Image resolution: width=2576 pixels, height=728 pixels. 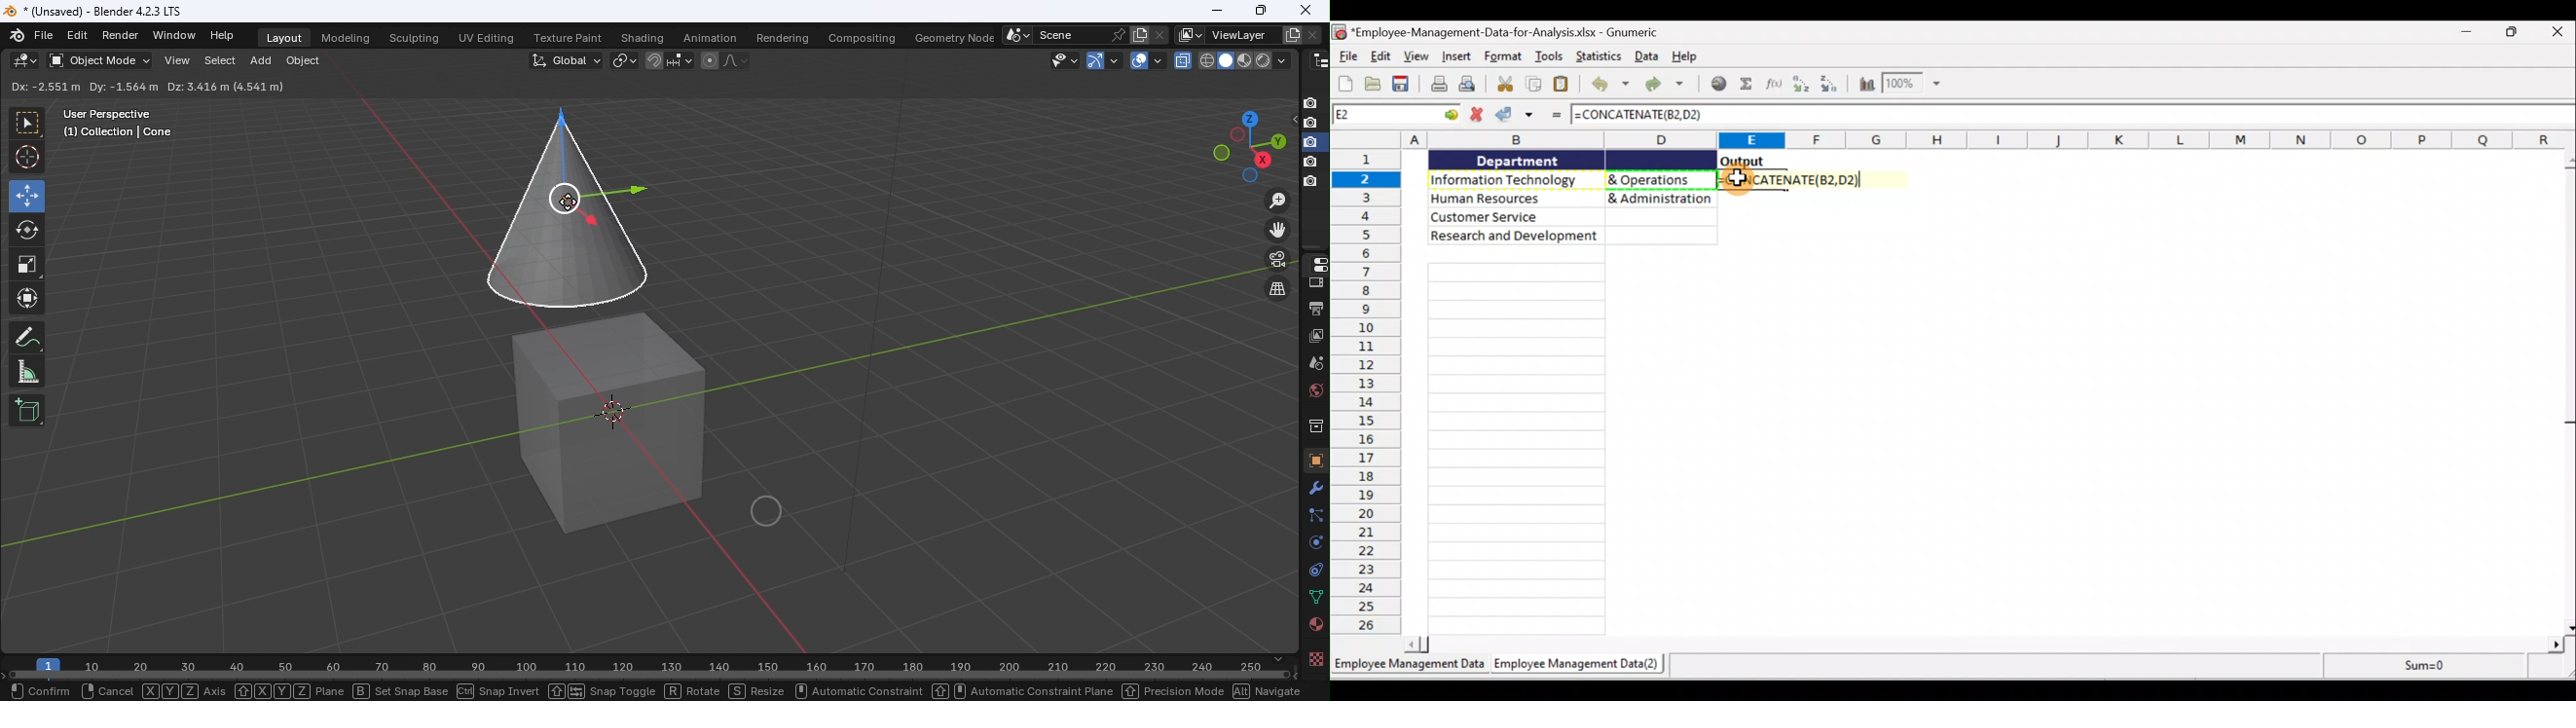 I want to click on Sum into current cell, so click(x=1746, y=82).